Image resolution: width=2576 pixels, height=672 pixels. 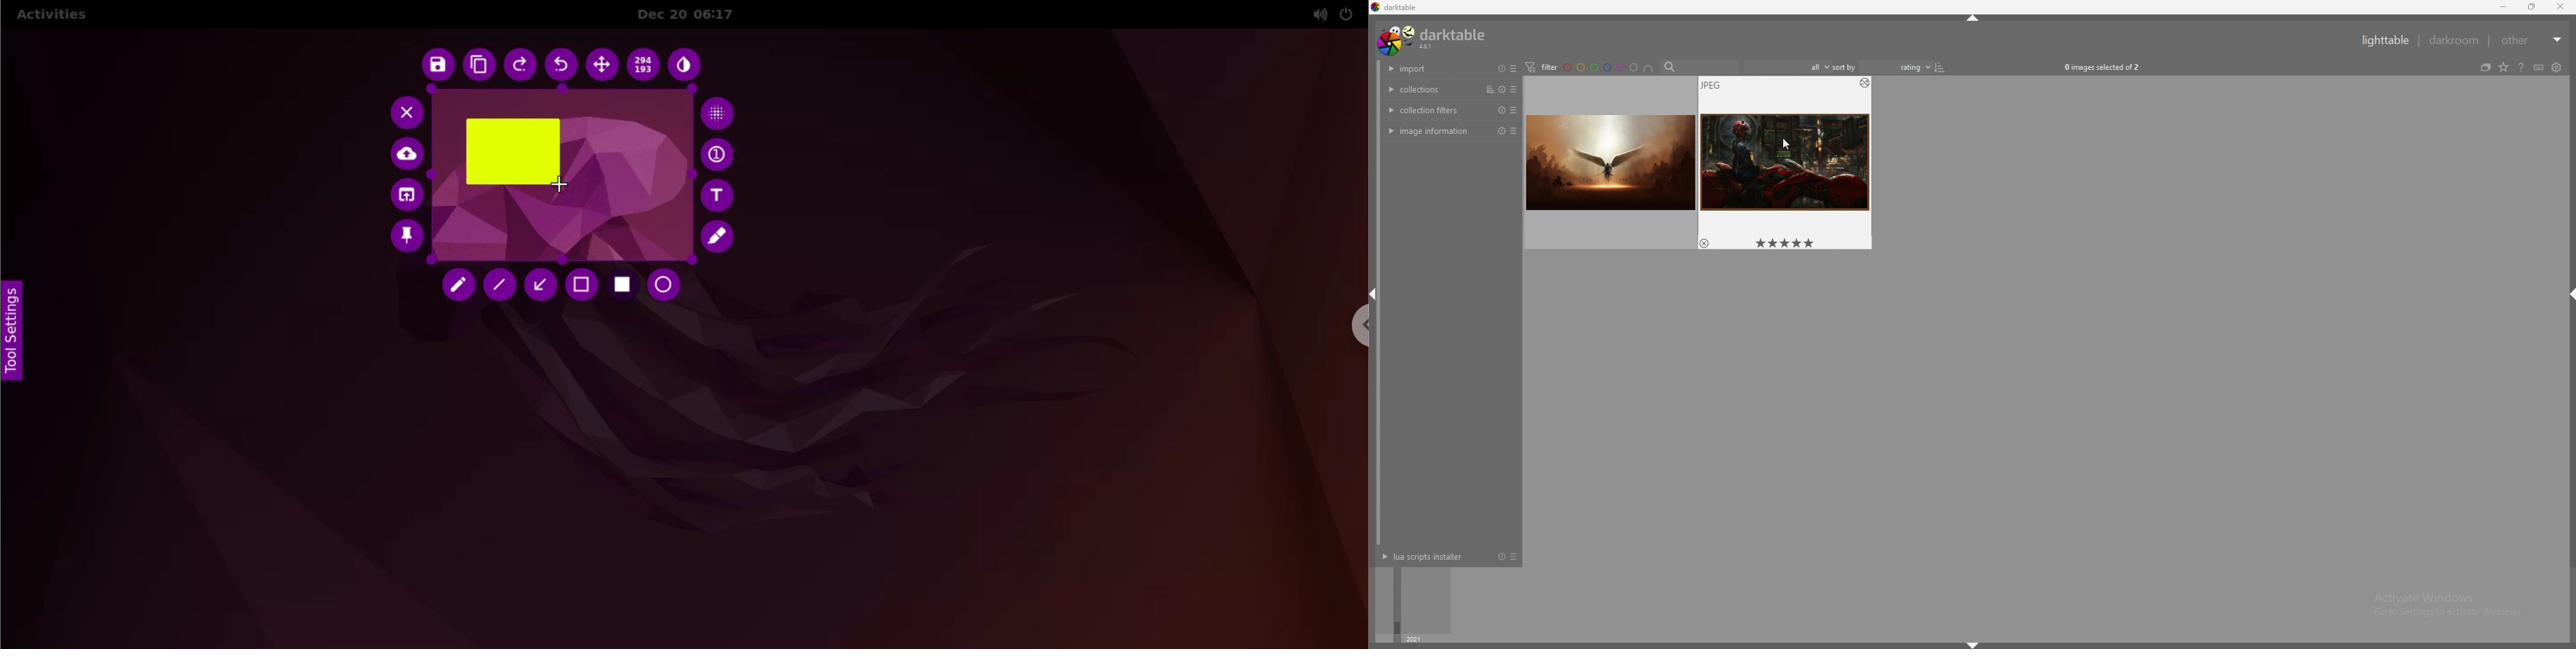 What do you see at coordinates (1648, 69) in the screenshot?
I see `including color labels` at bounding box center [1648, 69].